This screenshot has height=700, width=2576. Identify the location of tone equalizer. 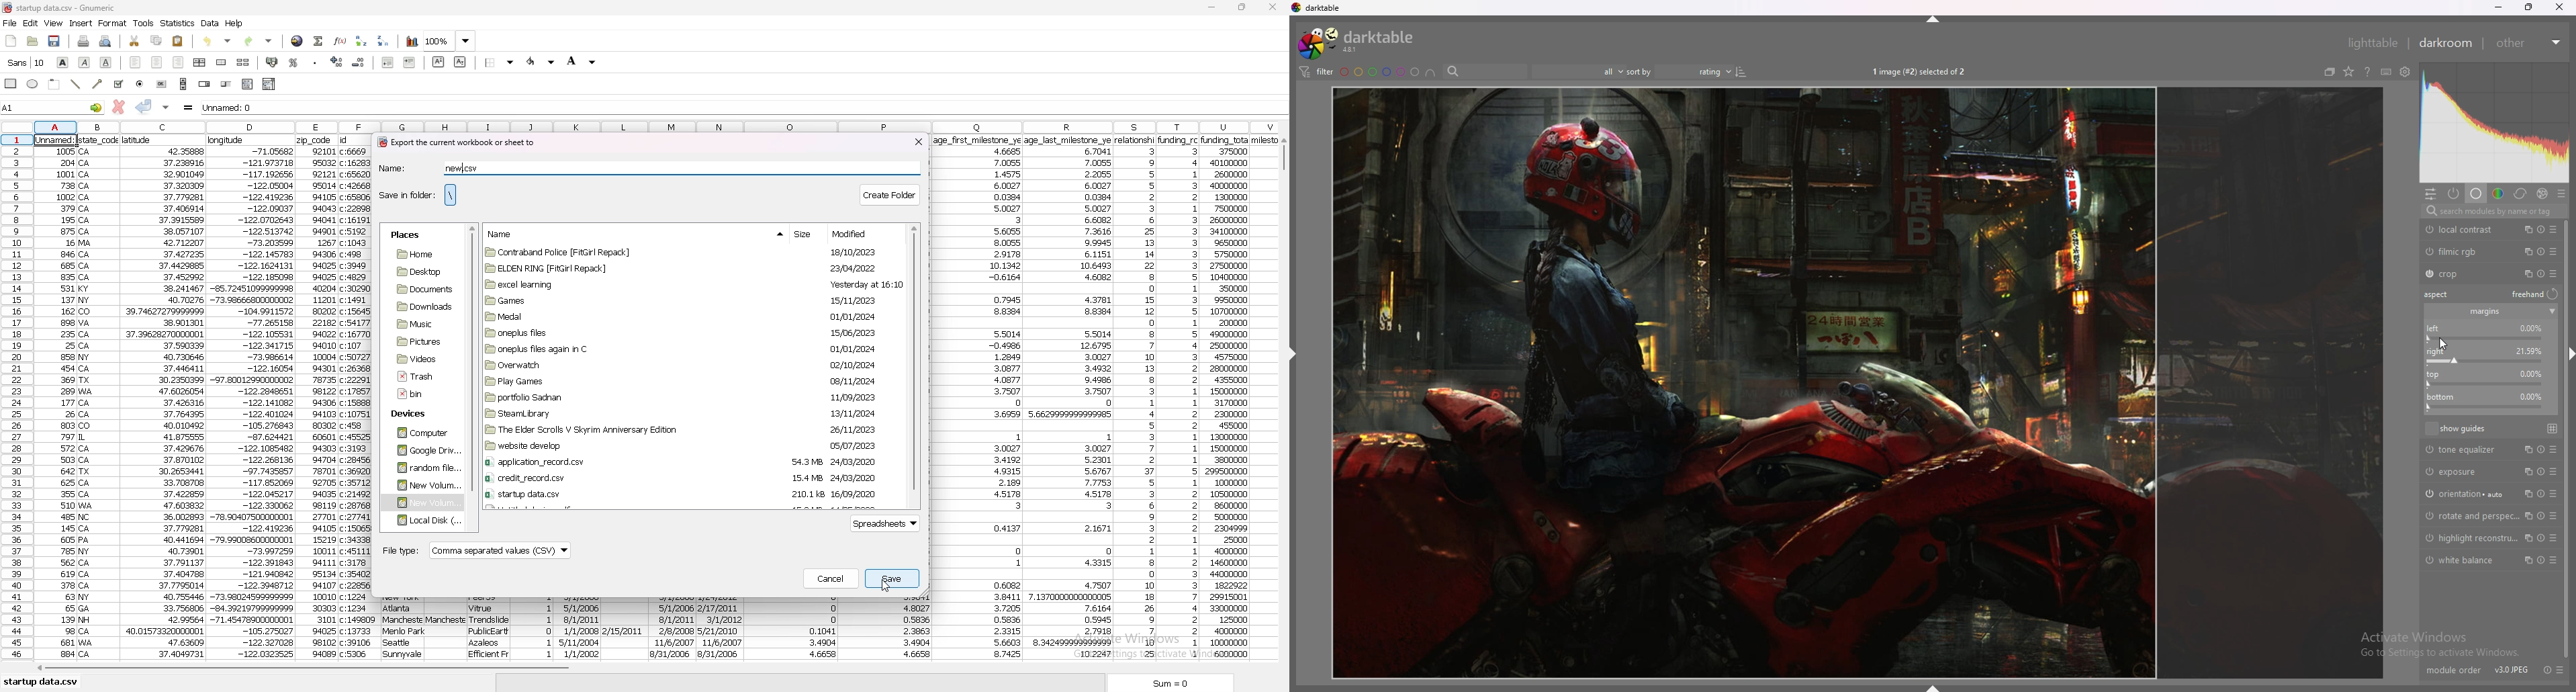
(2465, 450).